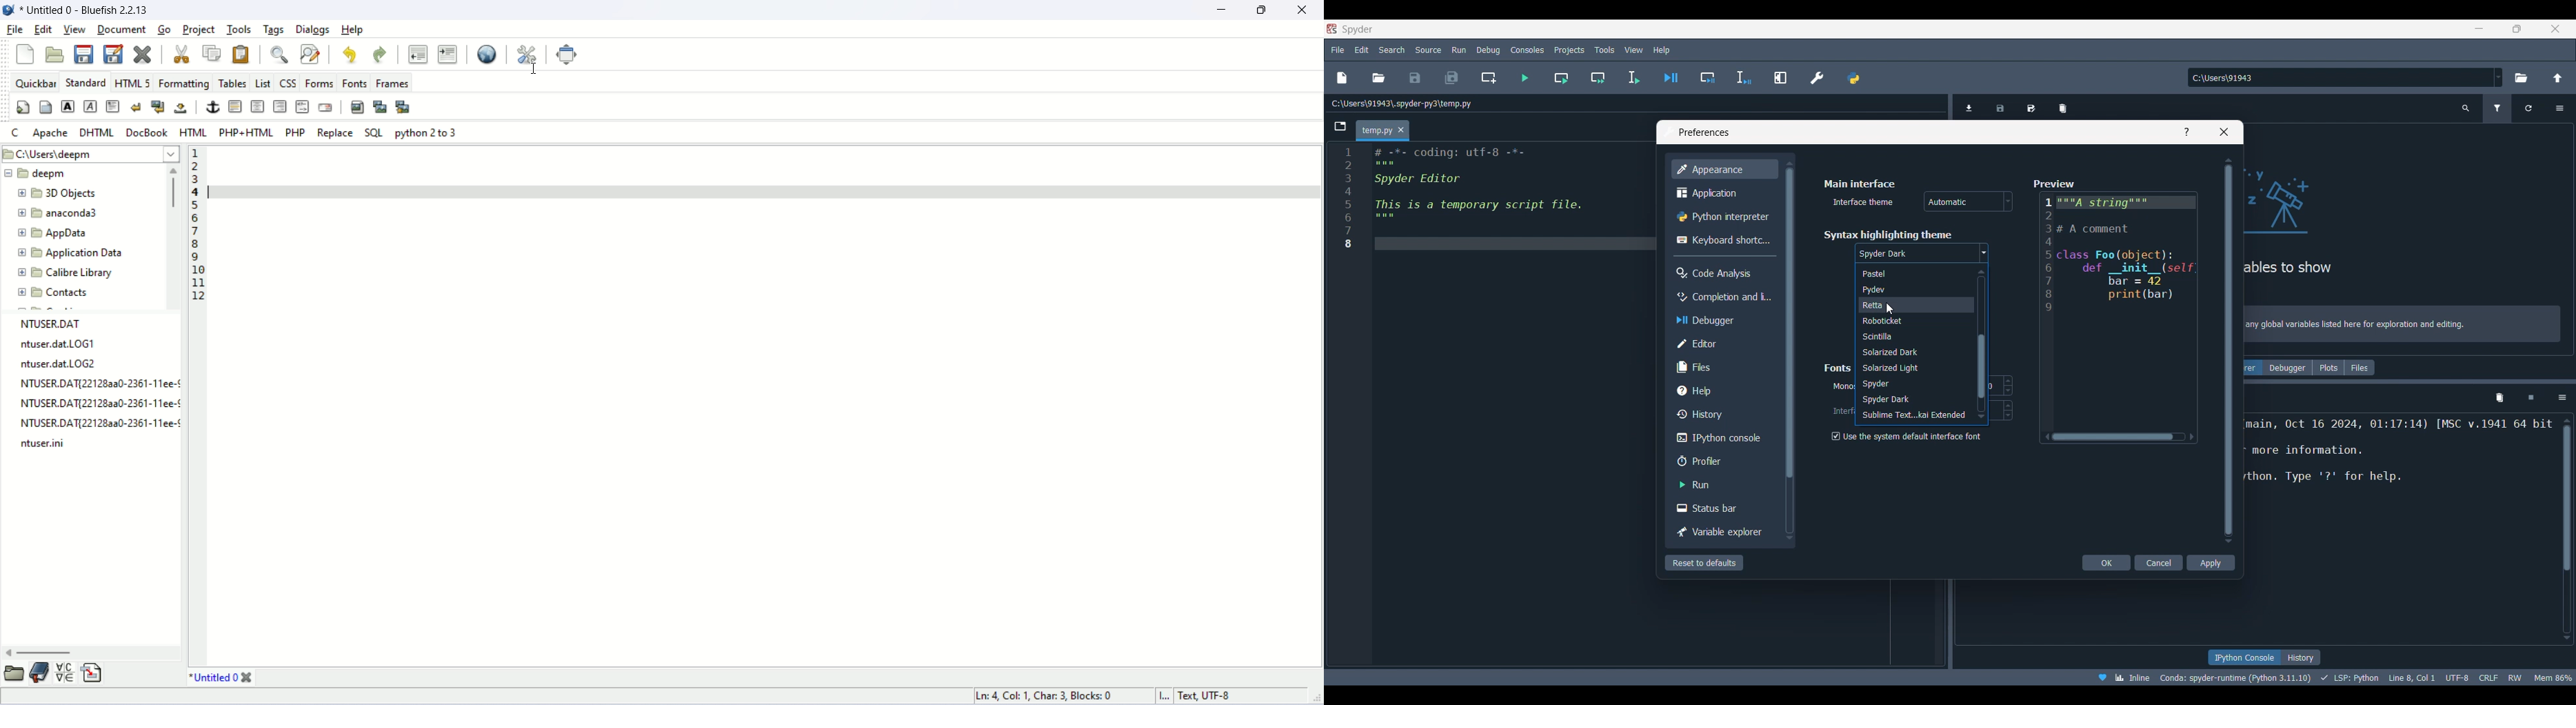  What do you see at coordinates (1724, 366) in the screenshot?
I see `Files` at bounding box center [1724, 366].